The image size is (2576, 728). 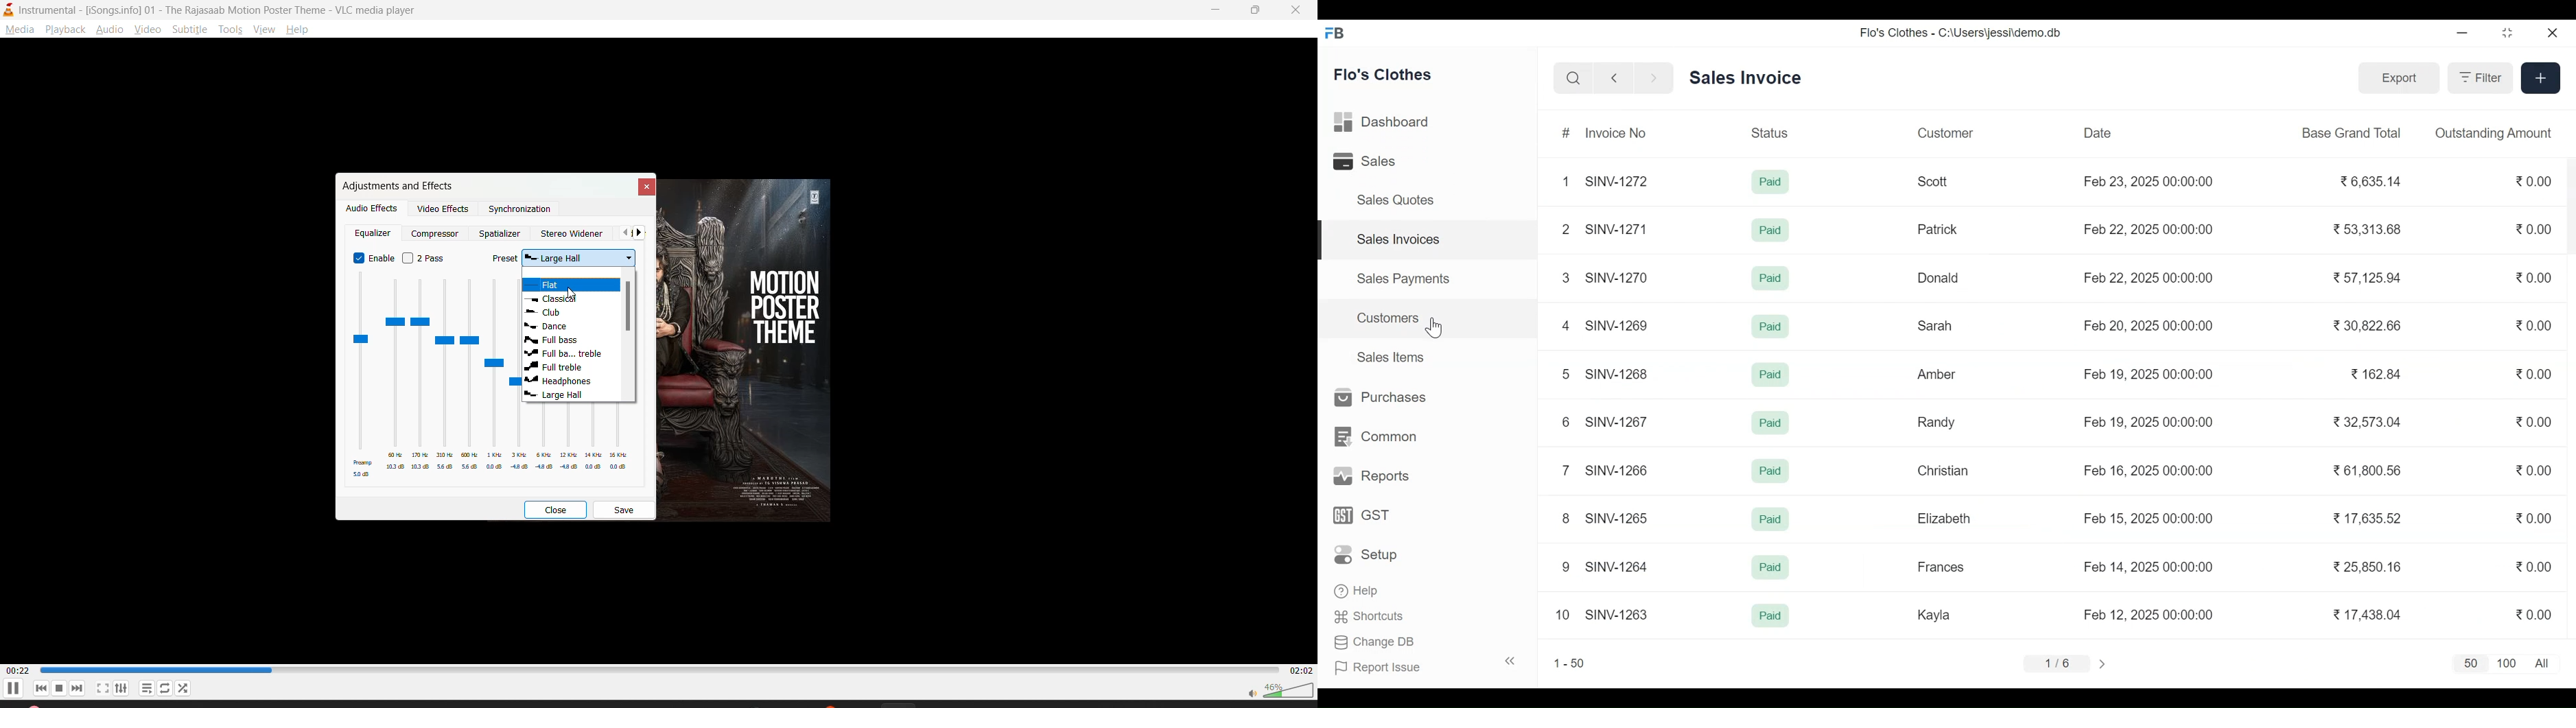 I want to click on Kayla, so click(x=1933, y=614).